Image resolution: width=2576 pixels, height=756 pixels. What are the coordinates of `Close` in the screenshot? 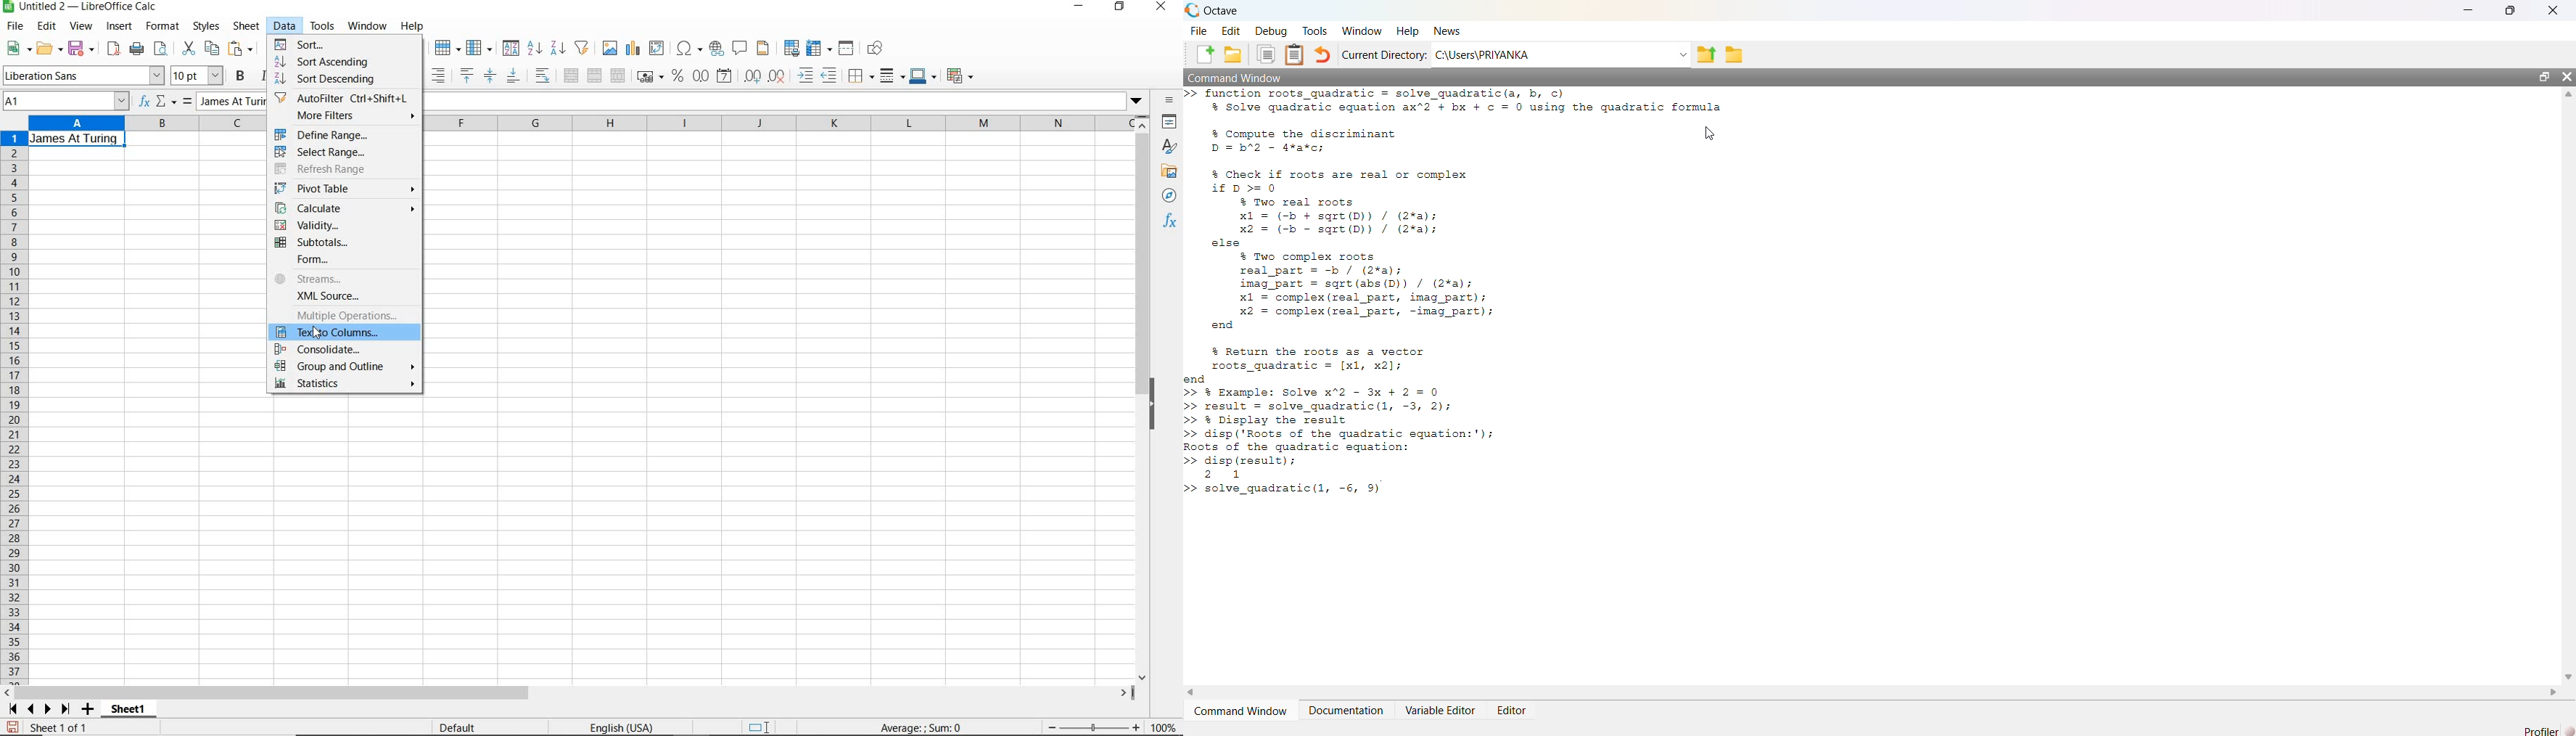 It's located at (2553, 10).